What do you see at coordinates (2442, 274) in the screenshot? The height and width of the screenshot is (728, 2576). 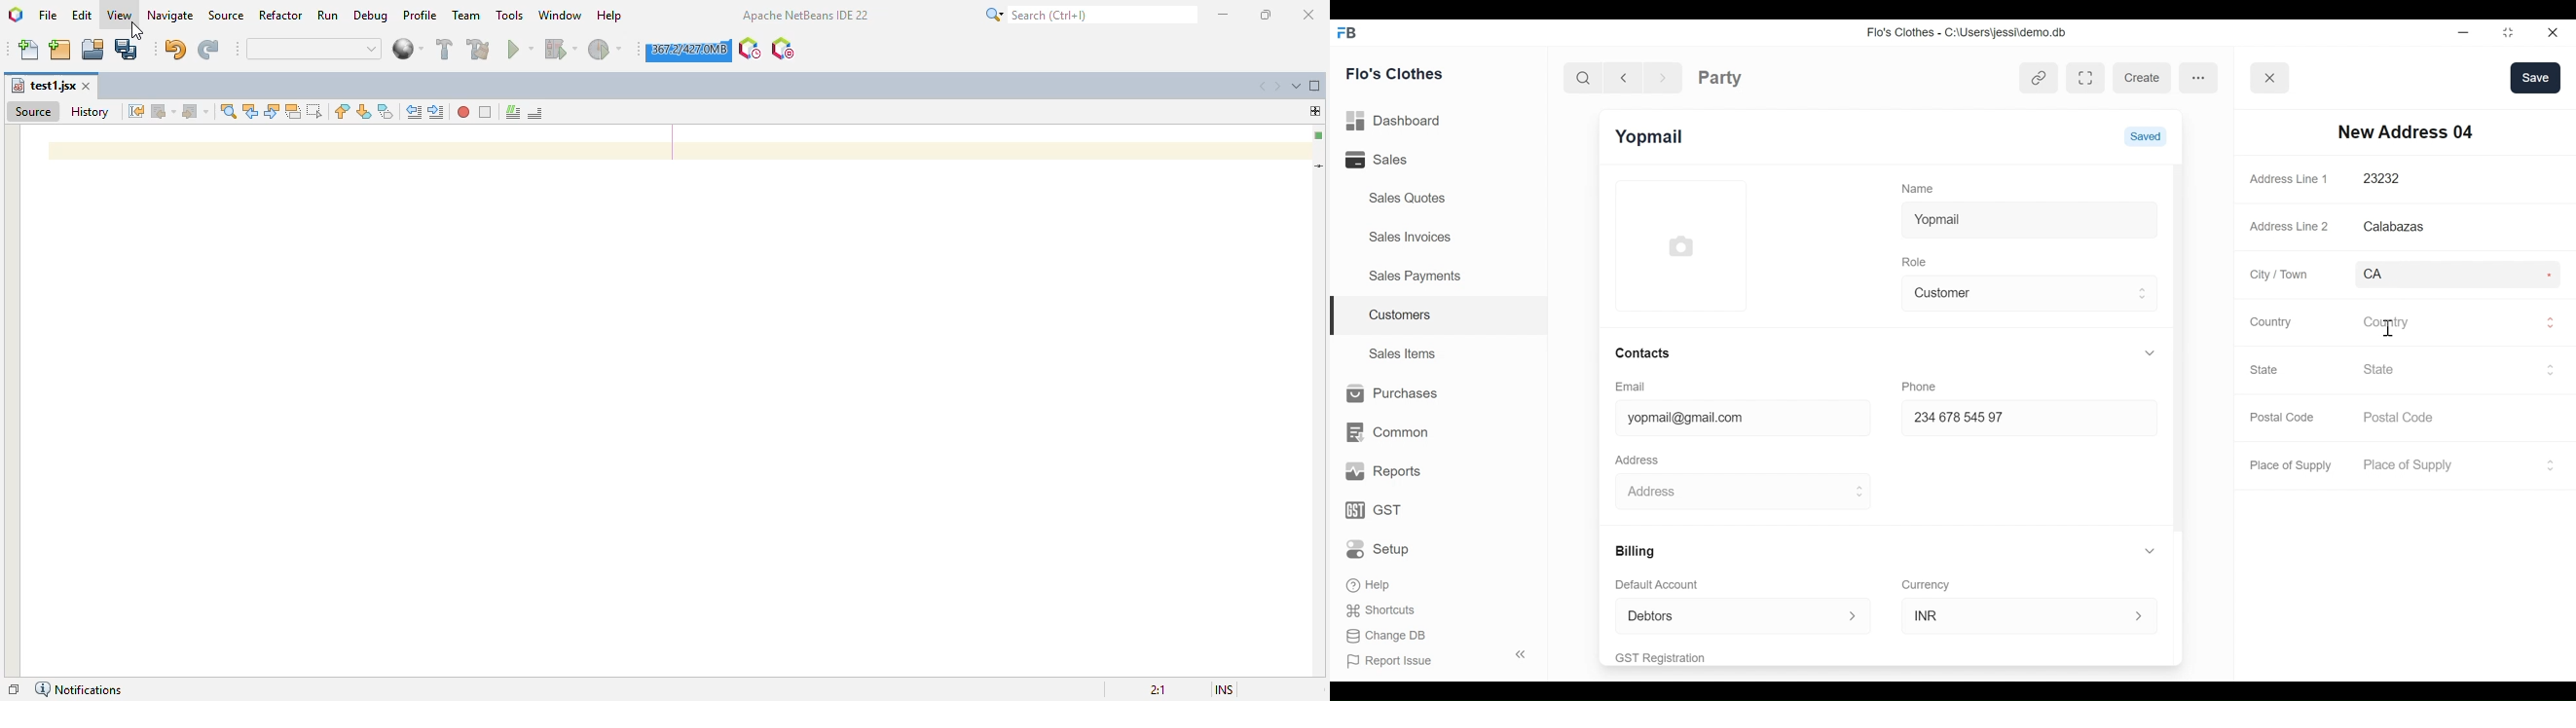 I see `CA` at bounding box center [2442, 274].